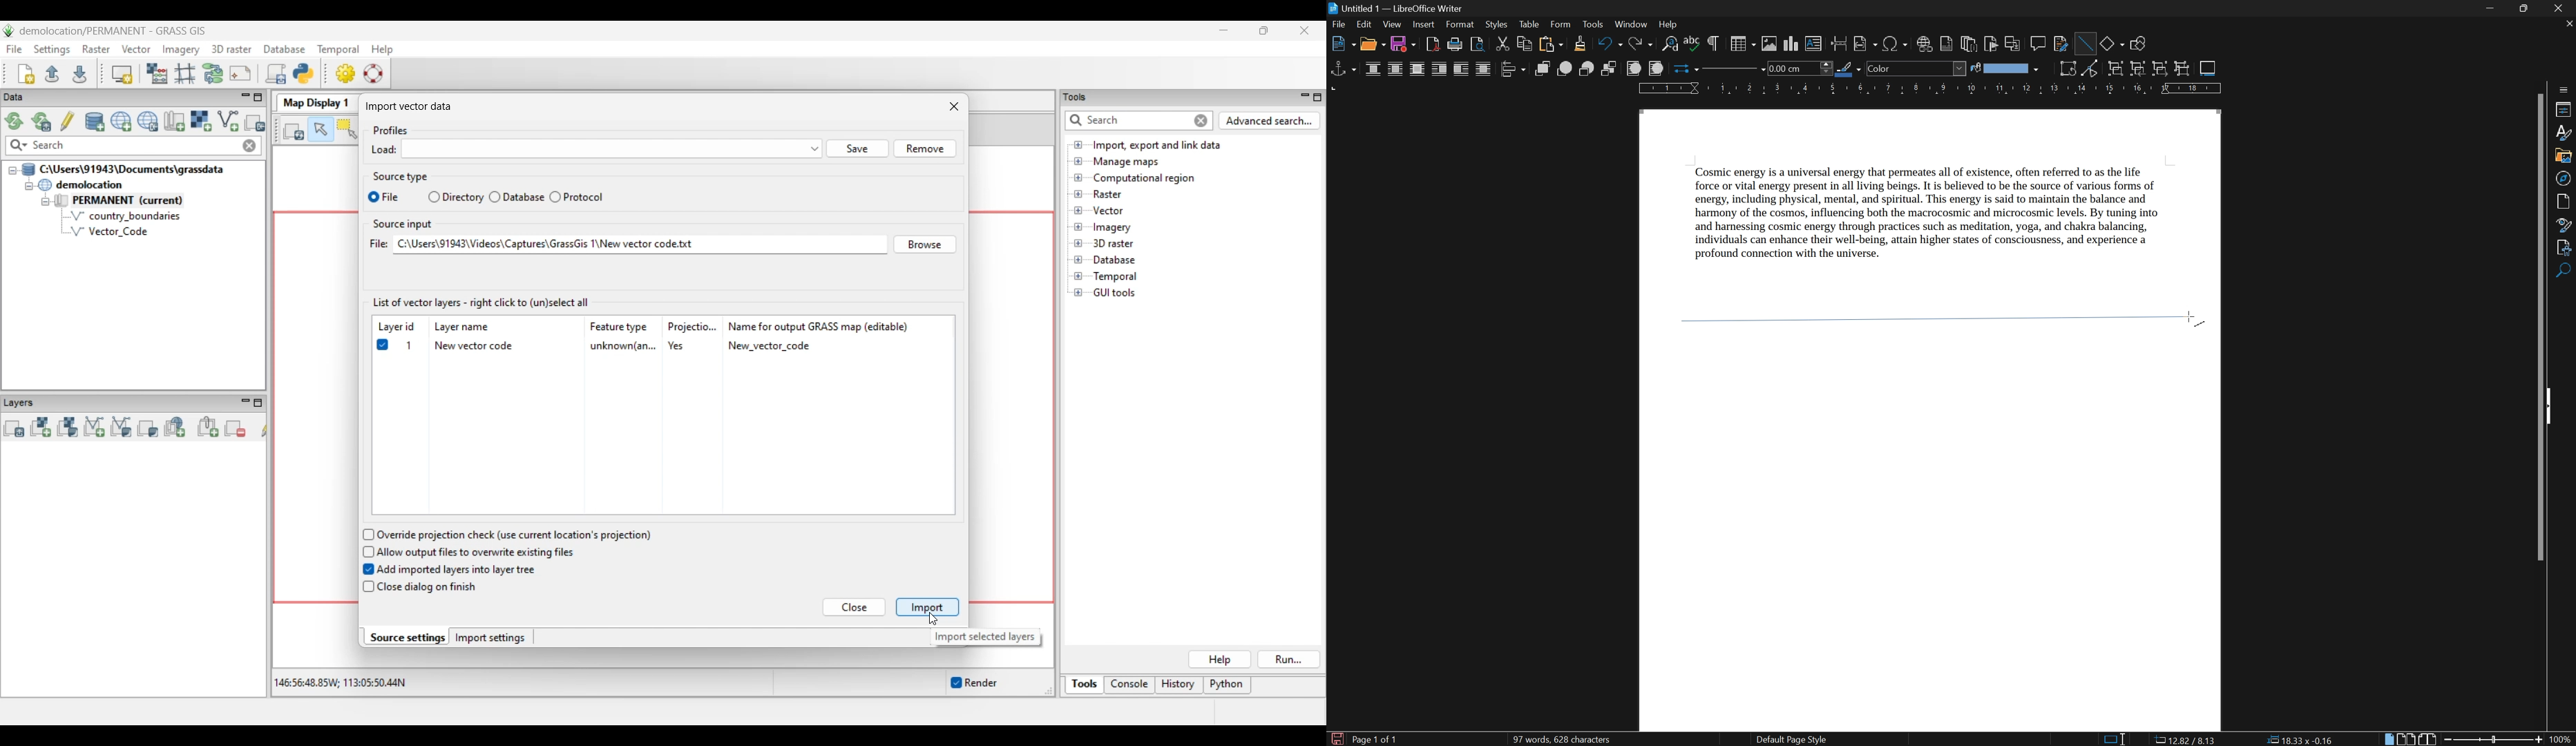 The image size is (2576, 756). I want to click on 100%, so click(2562, 740).